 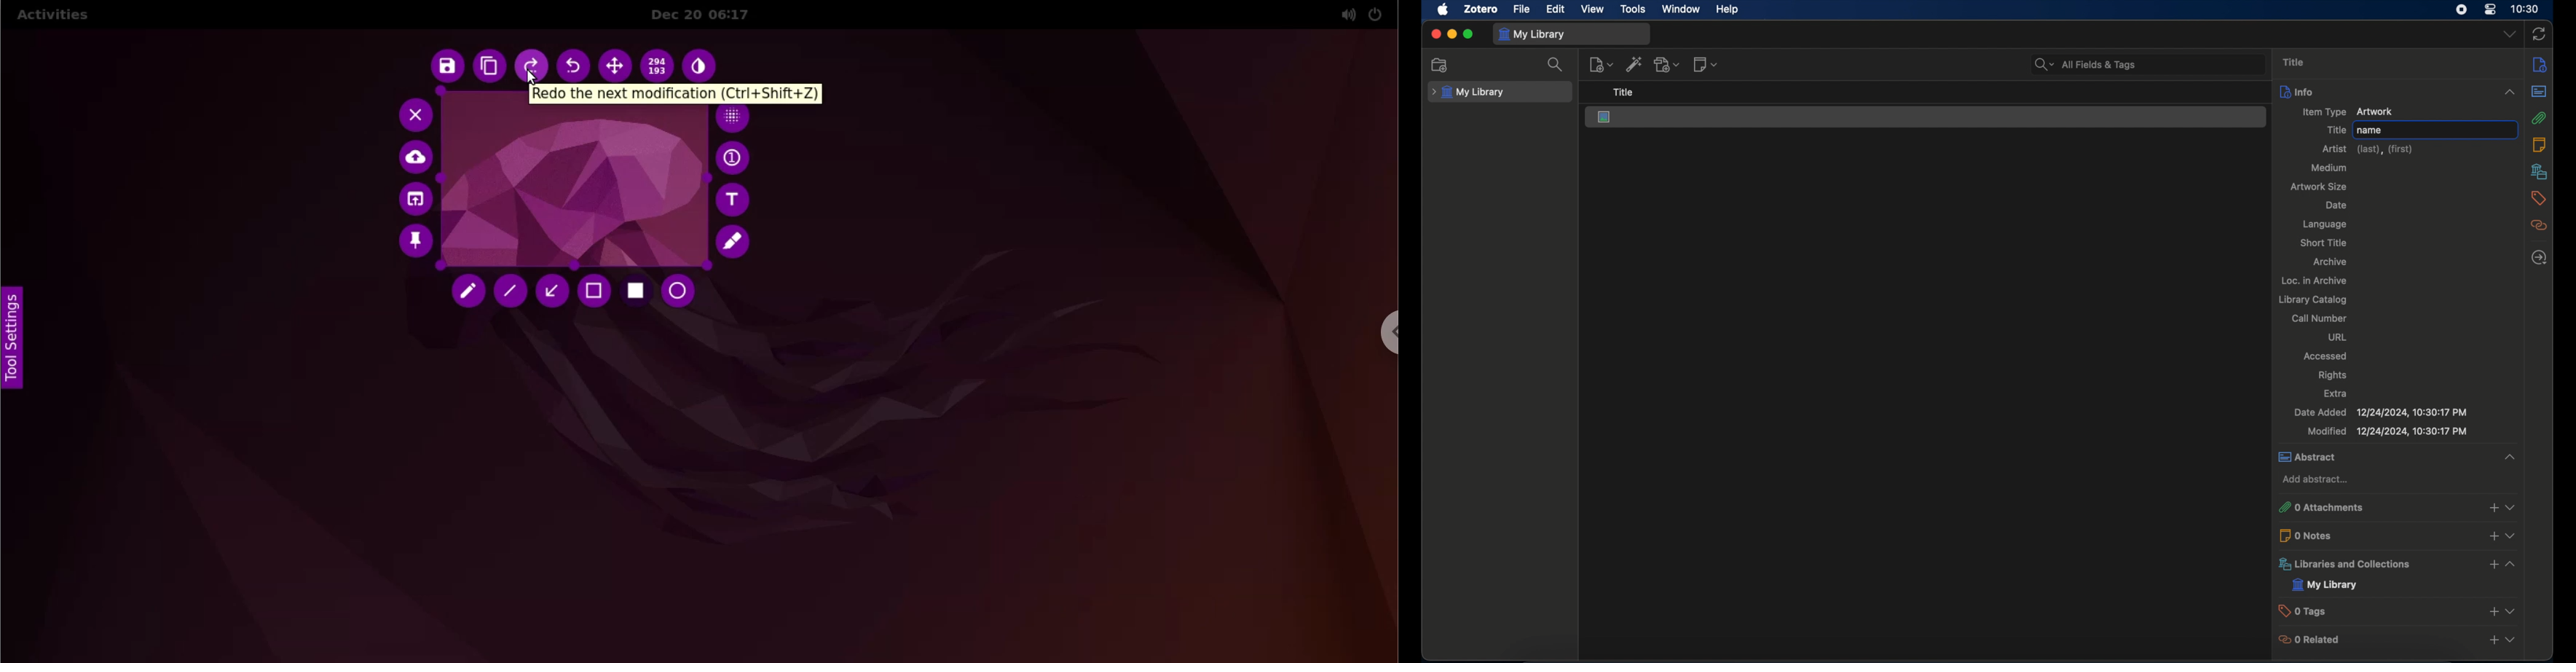 I want to click on libraries, so click(x=2540, y=171).